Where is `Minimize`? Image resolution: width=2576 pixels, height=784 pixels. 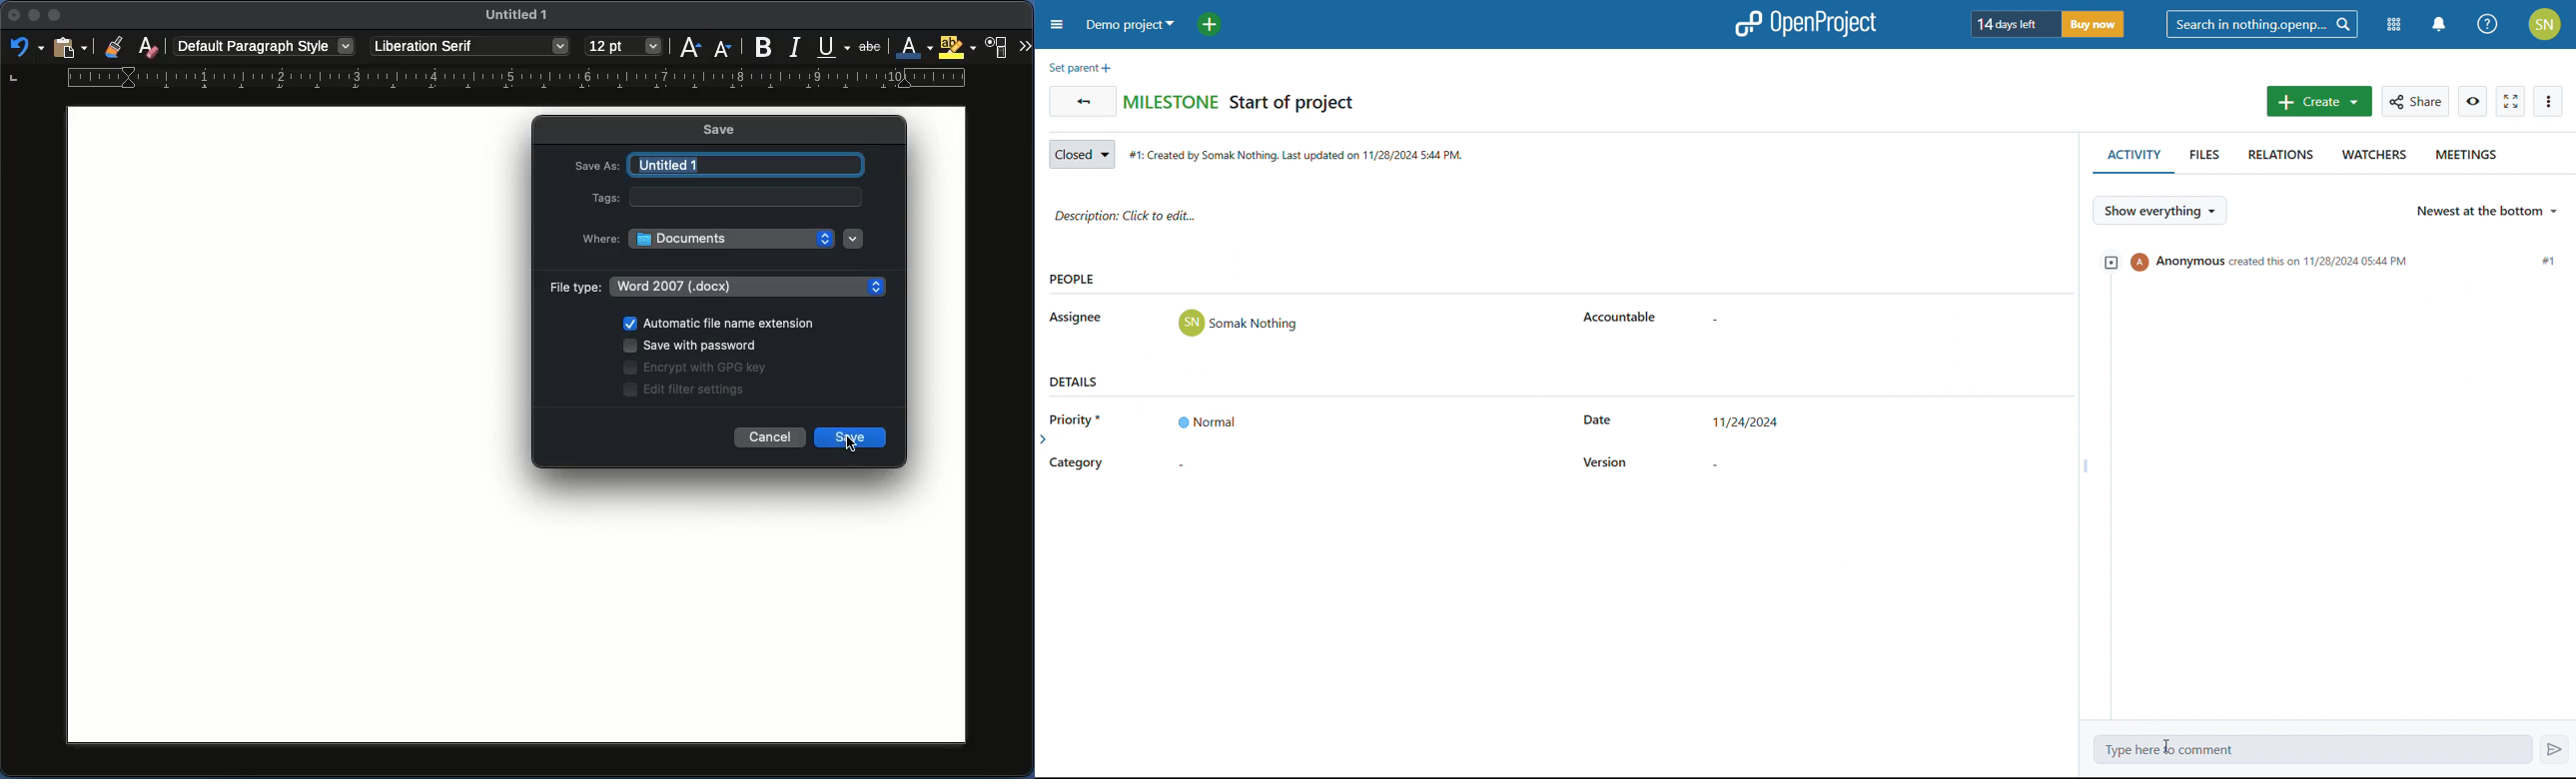 Minimize is located at coordinates (56, 16).